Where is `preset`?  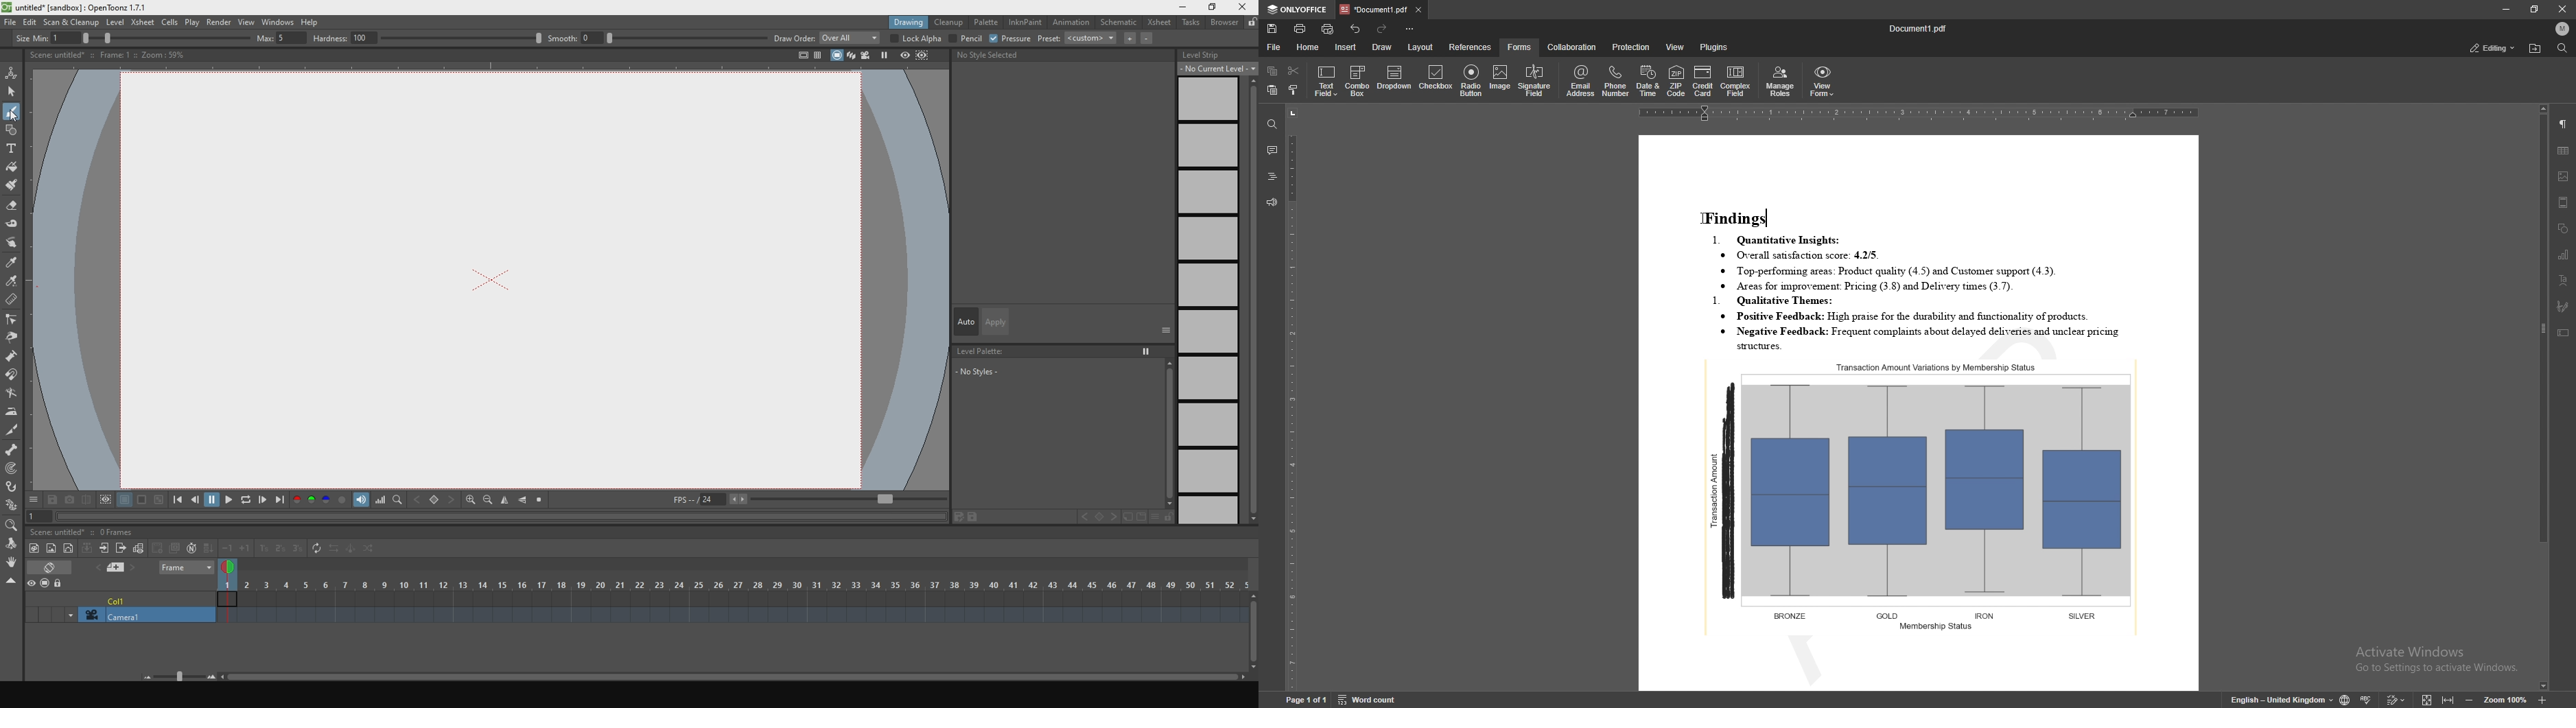 preset is located at coordinates (1049, 39).